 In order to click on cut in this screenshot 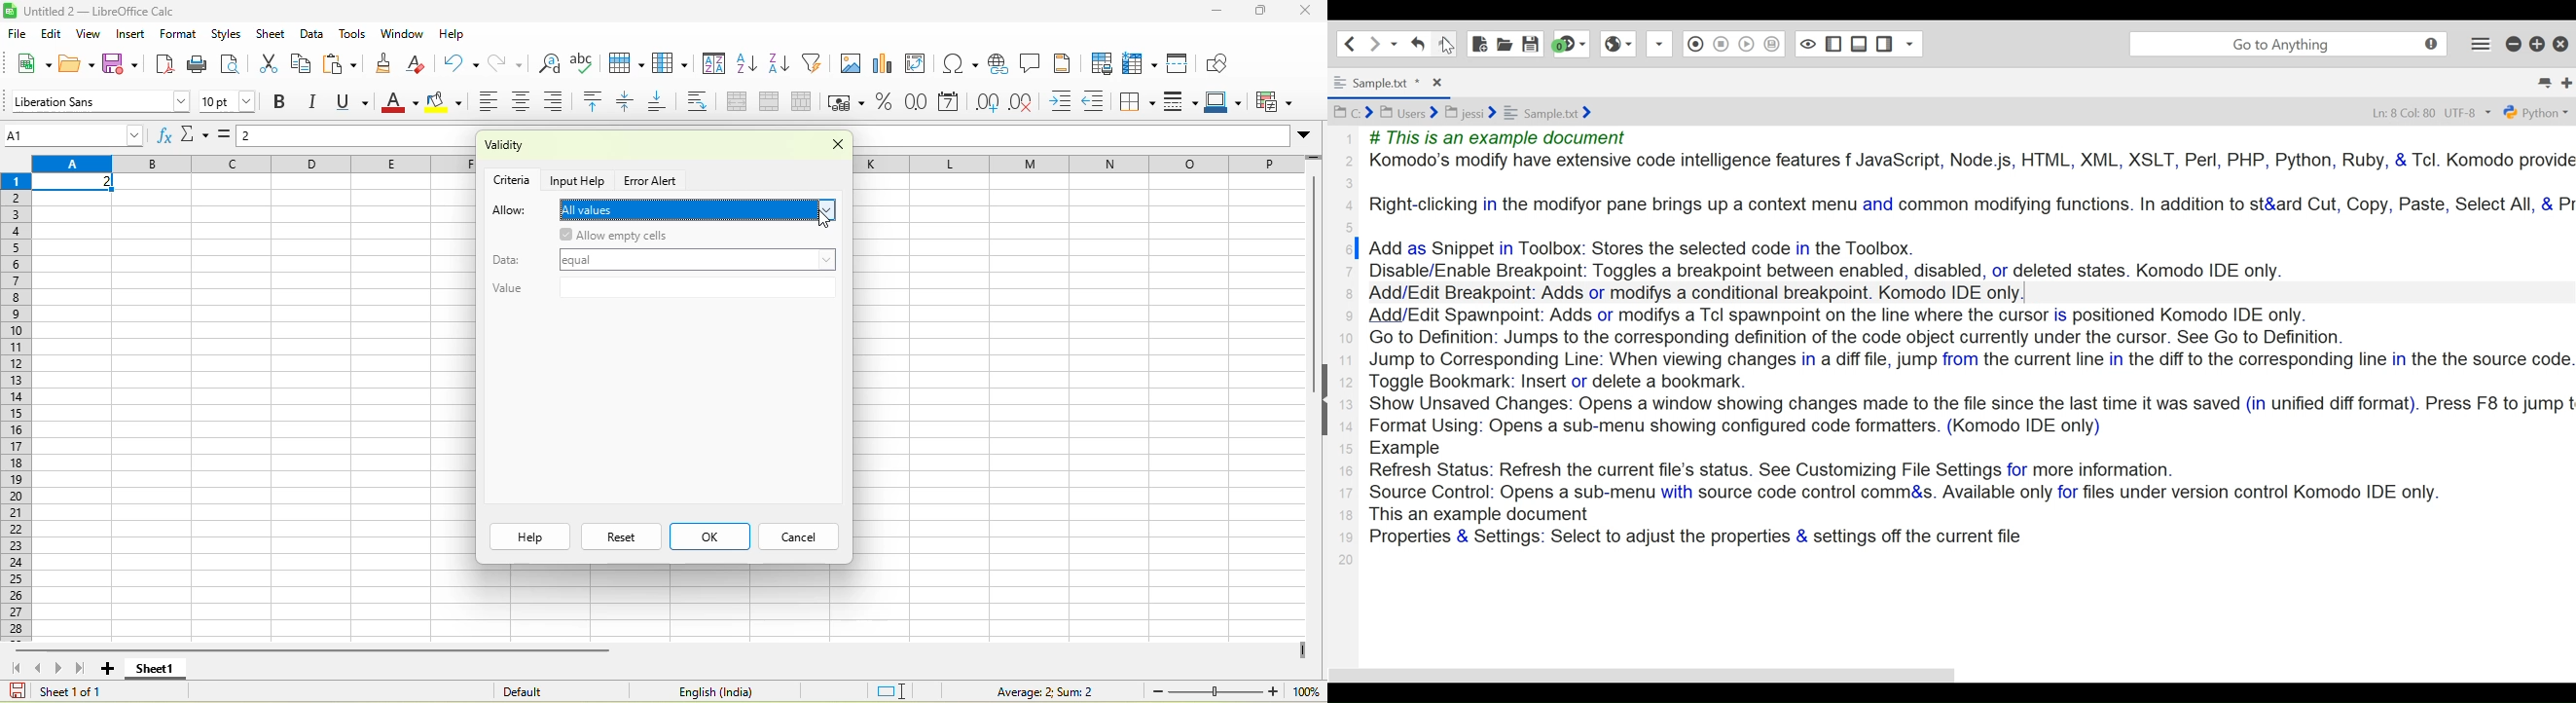, I will do `click(266, 65)`.